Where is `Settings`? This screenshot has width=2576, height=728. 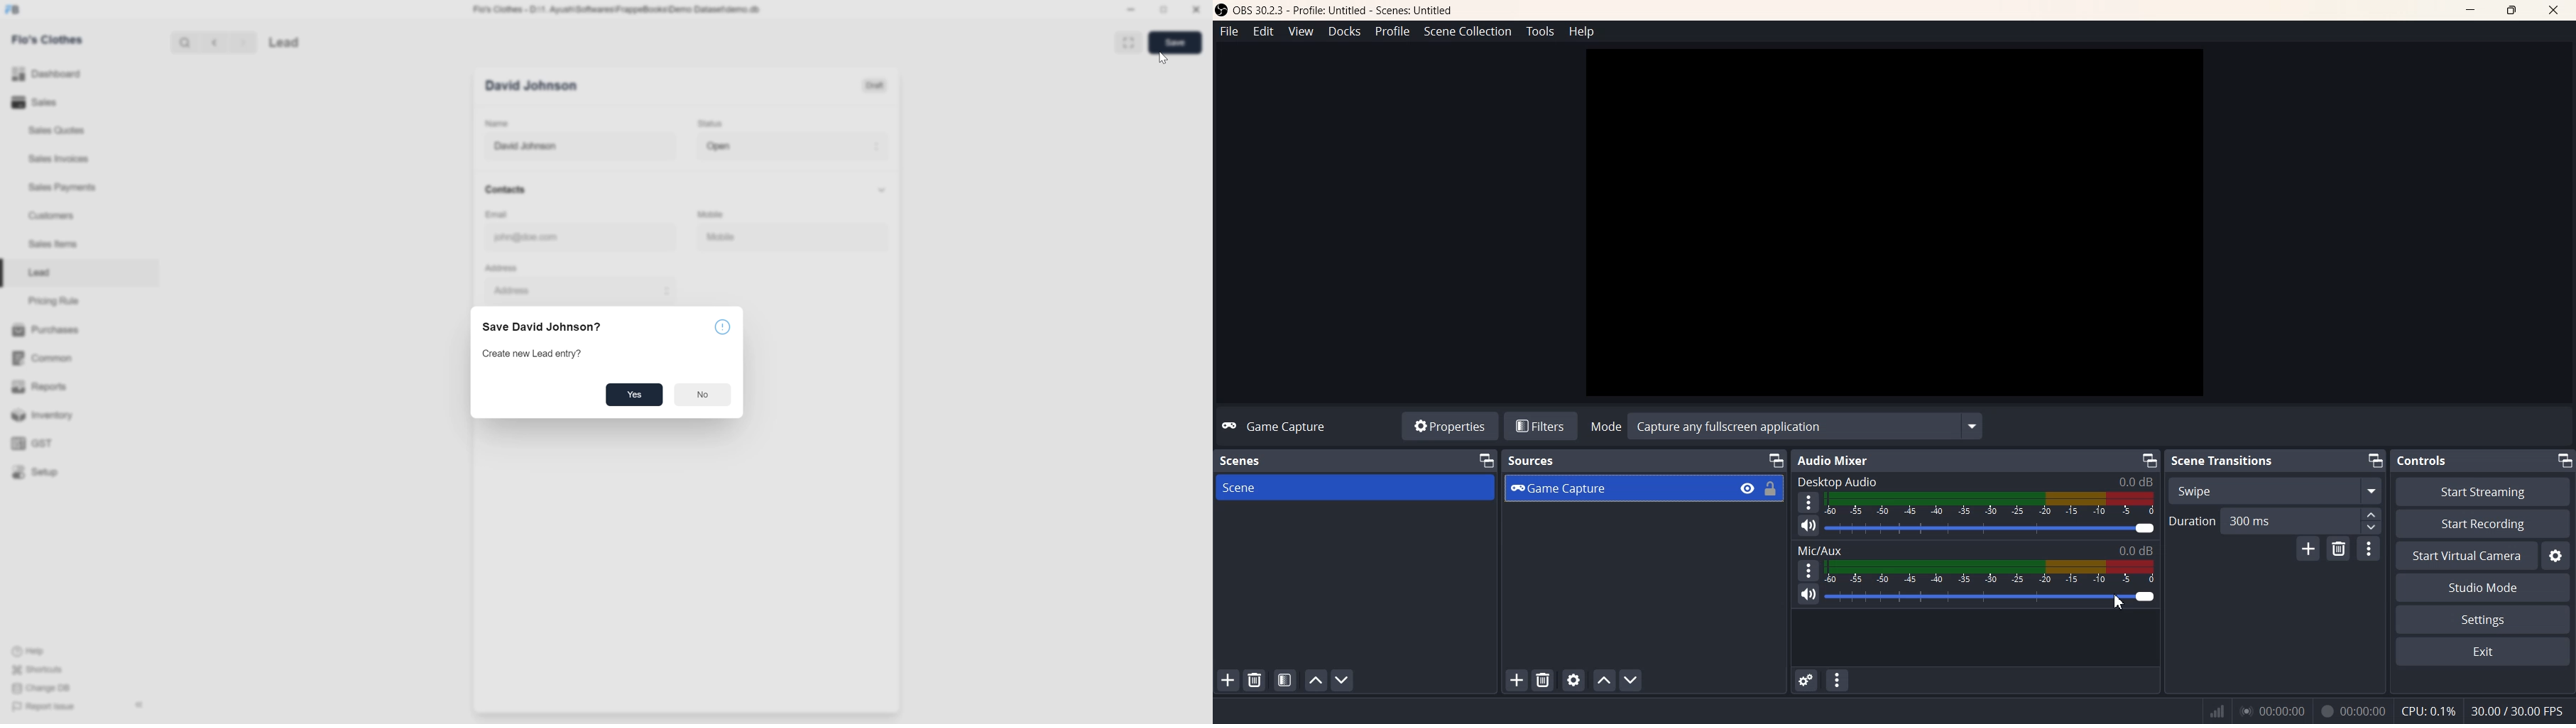 Settings is located at coordinates (2556, 556).